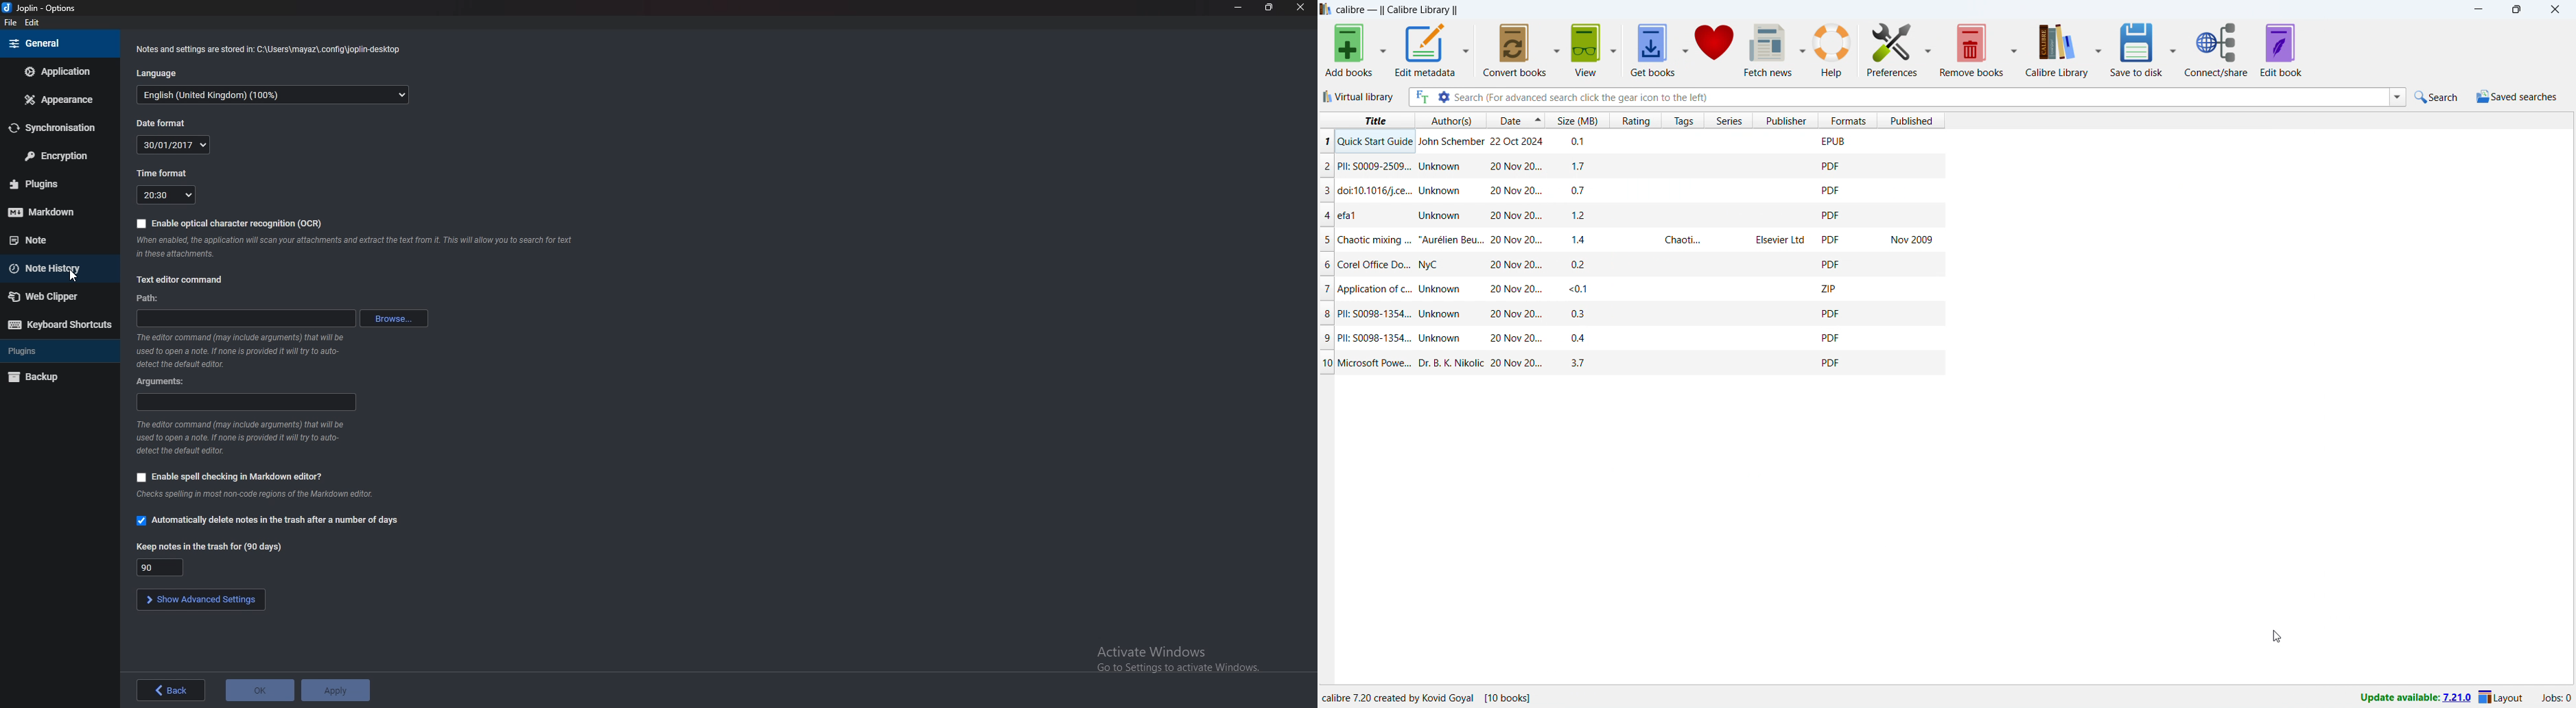 The width and height of the screenshot is (2576, 728). Describe the element at coordinates (56, 183) in the screenshot. I see `Plugins` at that location.